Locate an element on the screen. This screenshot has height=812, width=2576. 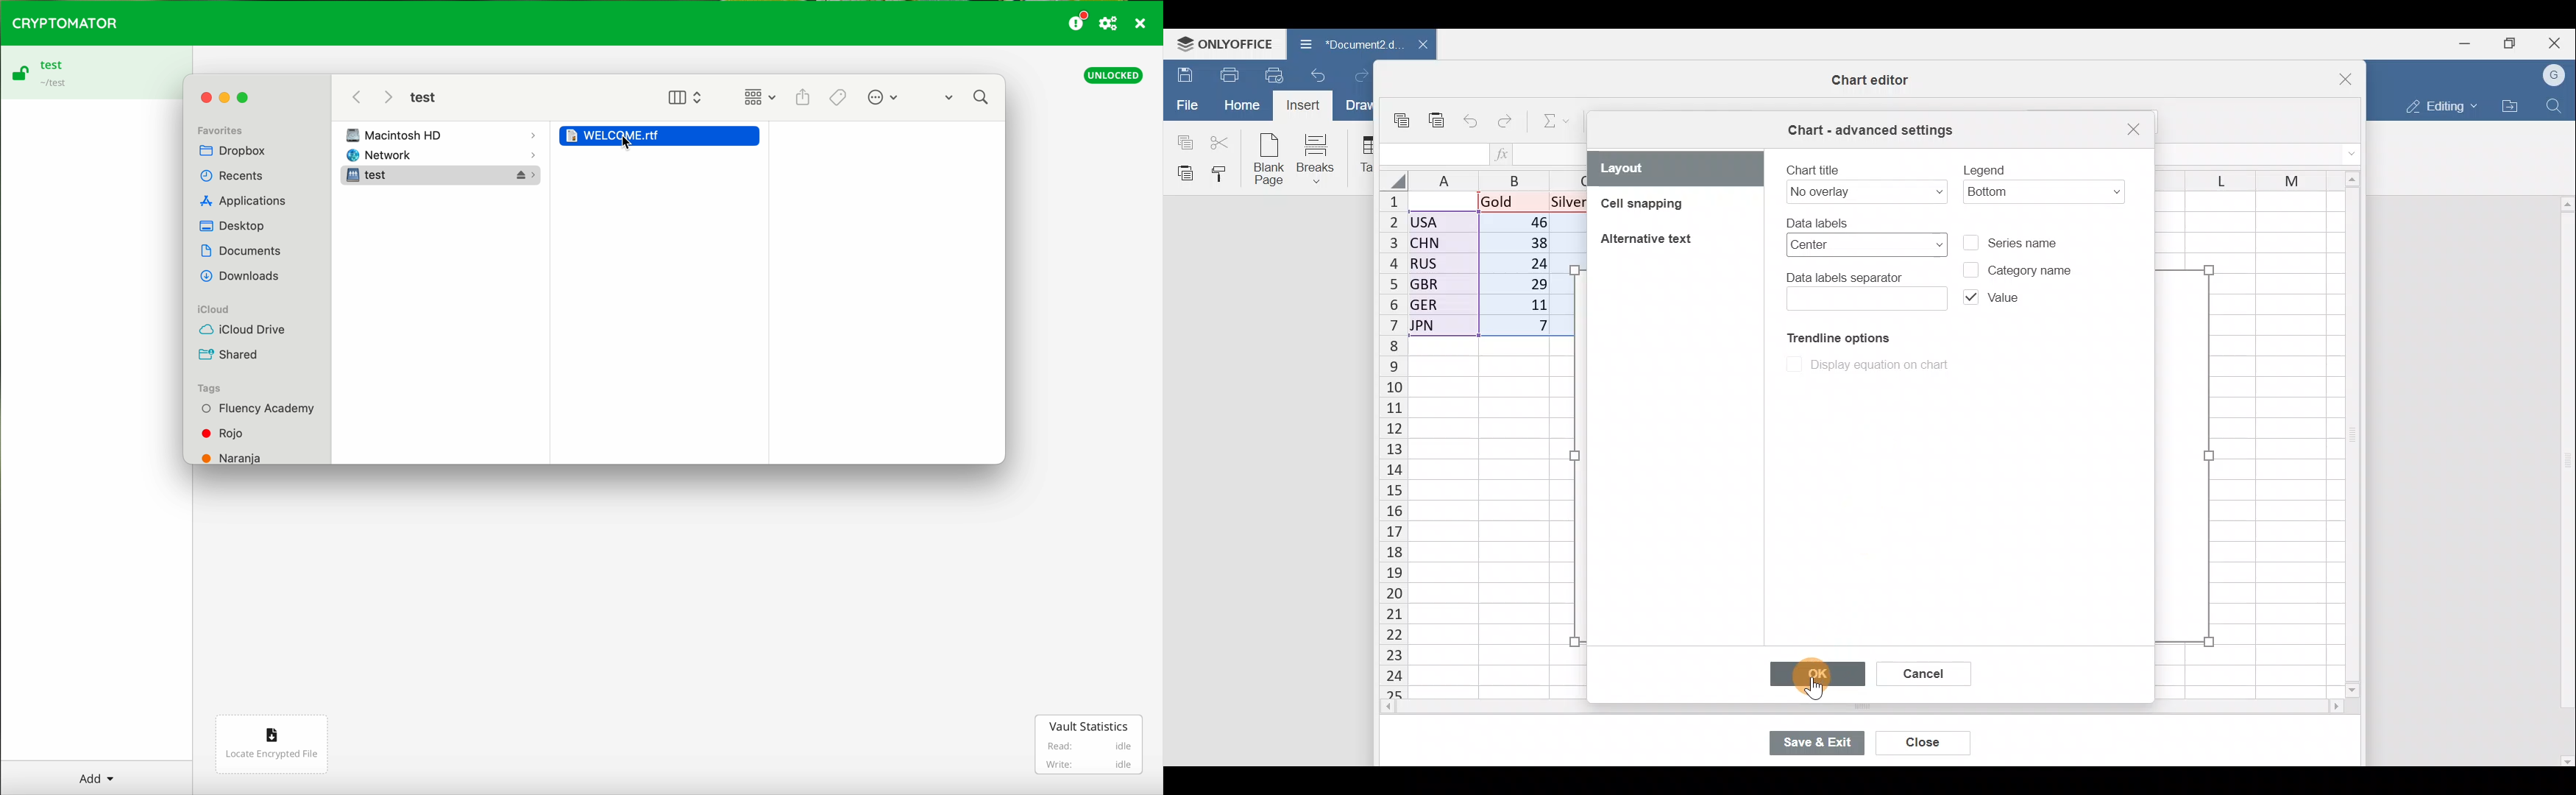
Add is located at coordinates (97, 775).